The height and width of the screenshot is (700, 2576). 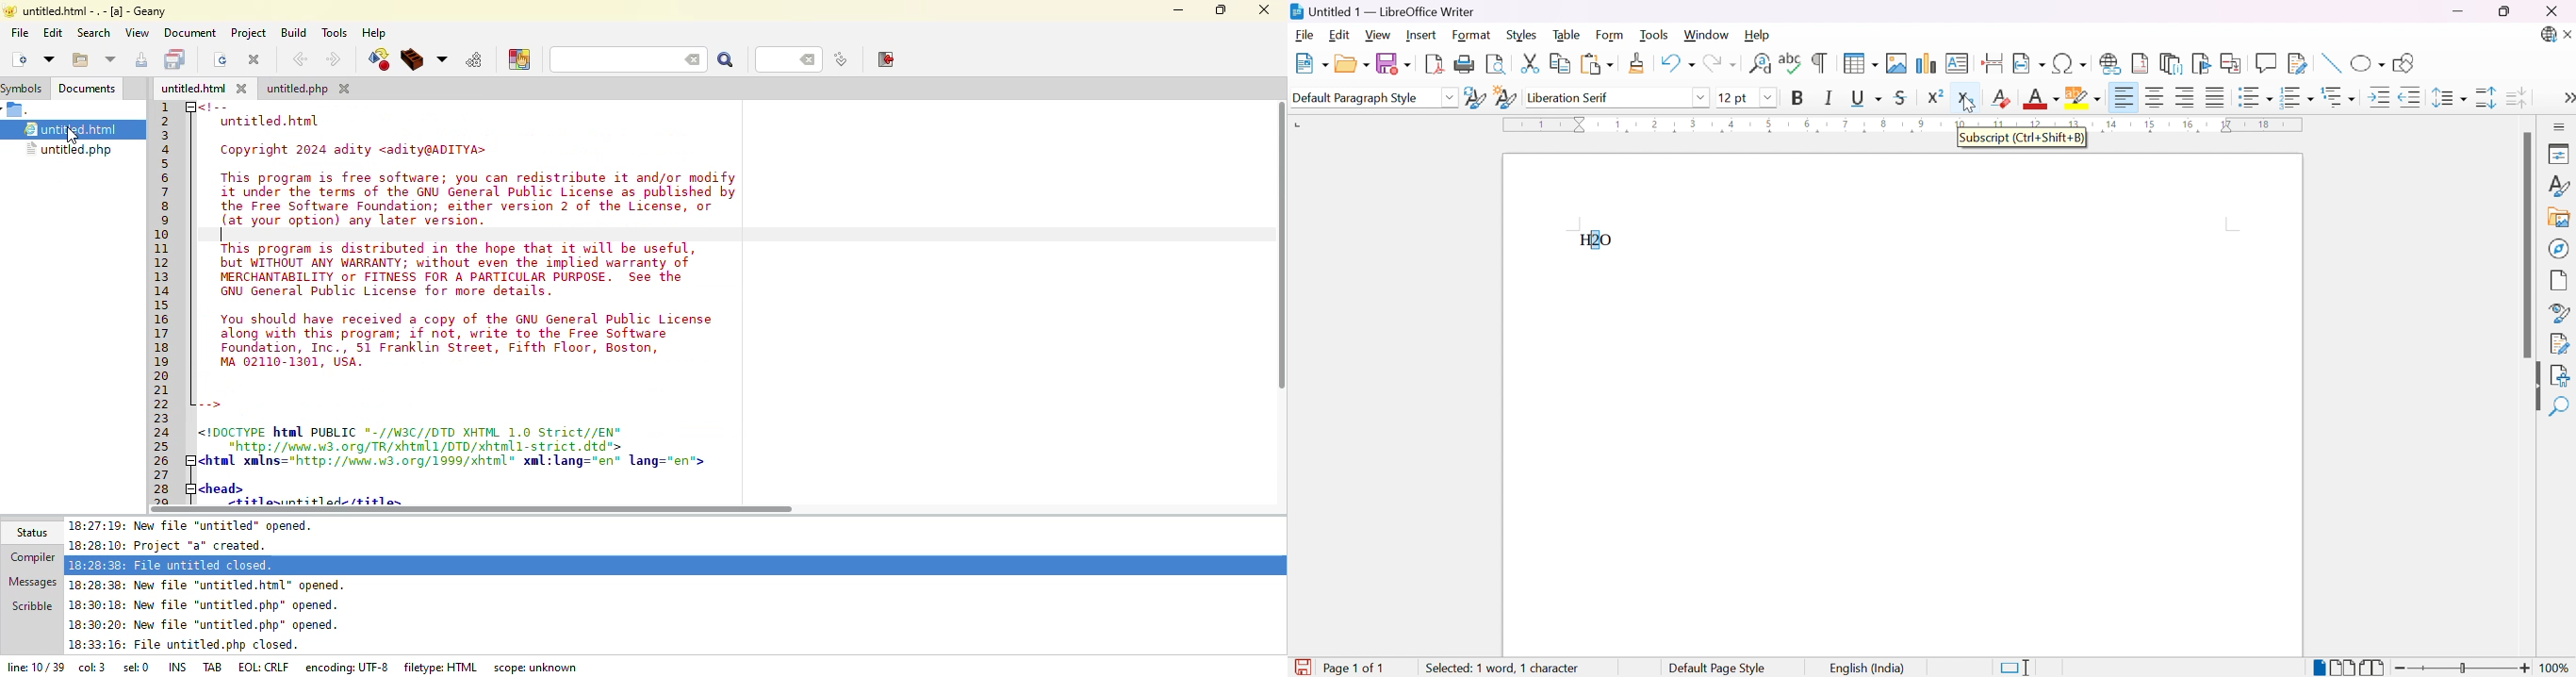 What do you see at coordinates (2172, 64) in the screenshot?
I see `Insert endnote` at bounding box center [2172, 64].